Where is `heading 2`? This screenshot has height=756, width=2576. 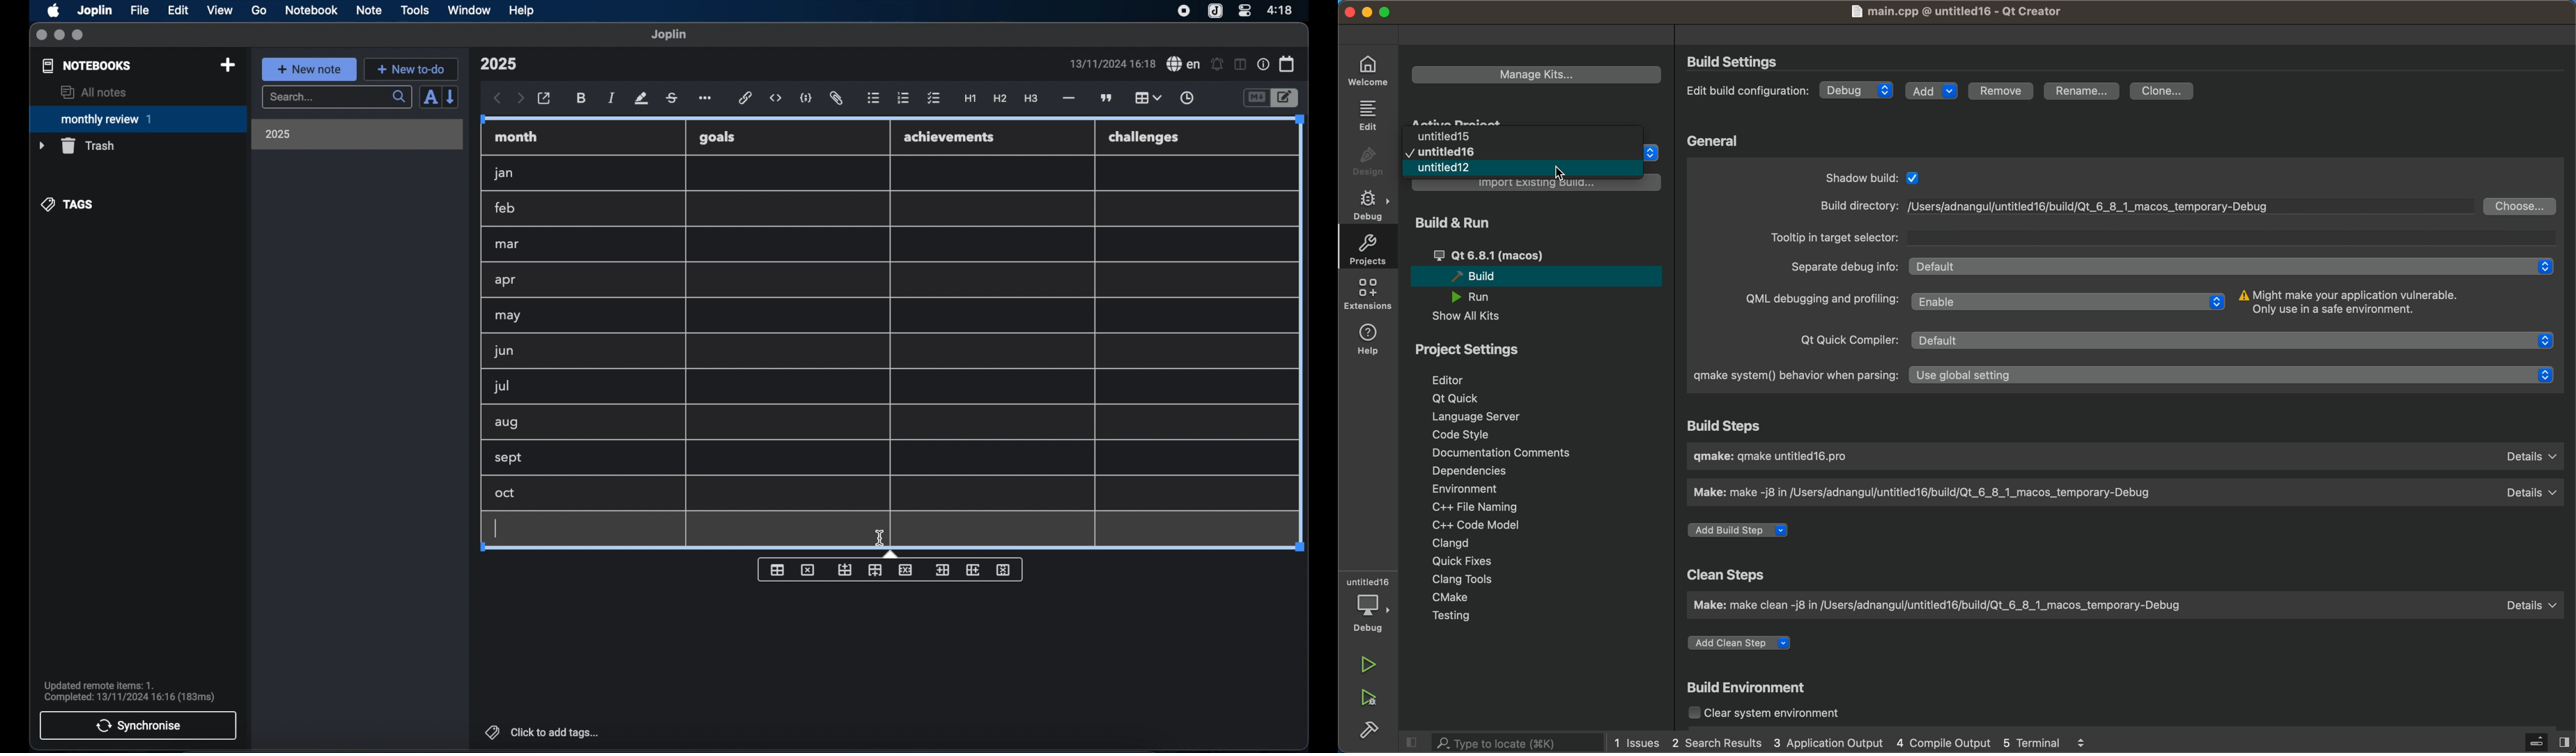
heading 2 is located at coordinates (1001, 99).